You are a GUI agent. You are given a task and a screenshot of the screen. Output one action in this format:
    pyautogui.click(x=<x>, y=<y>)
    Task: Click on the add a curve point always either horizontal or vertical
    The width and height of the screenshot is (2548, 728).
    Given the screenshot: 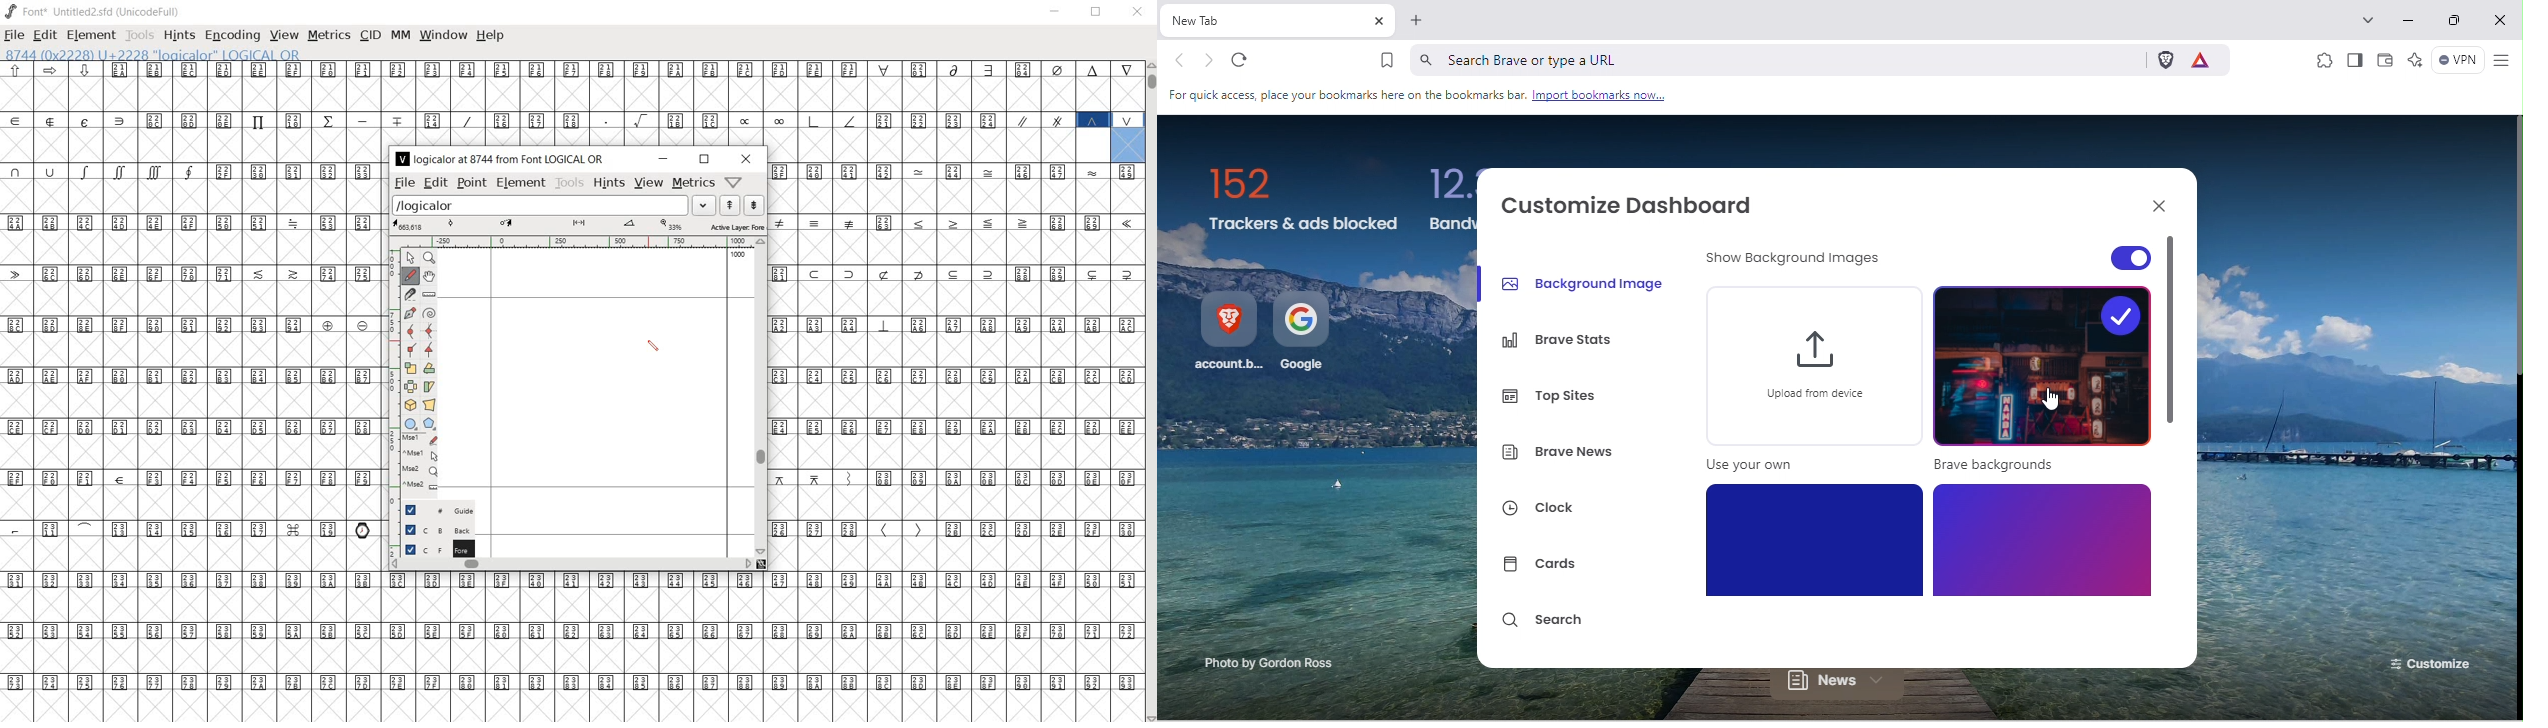 What is the action you would take?
    pyautogui.click(x=428, y=331)
    